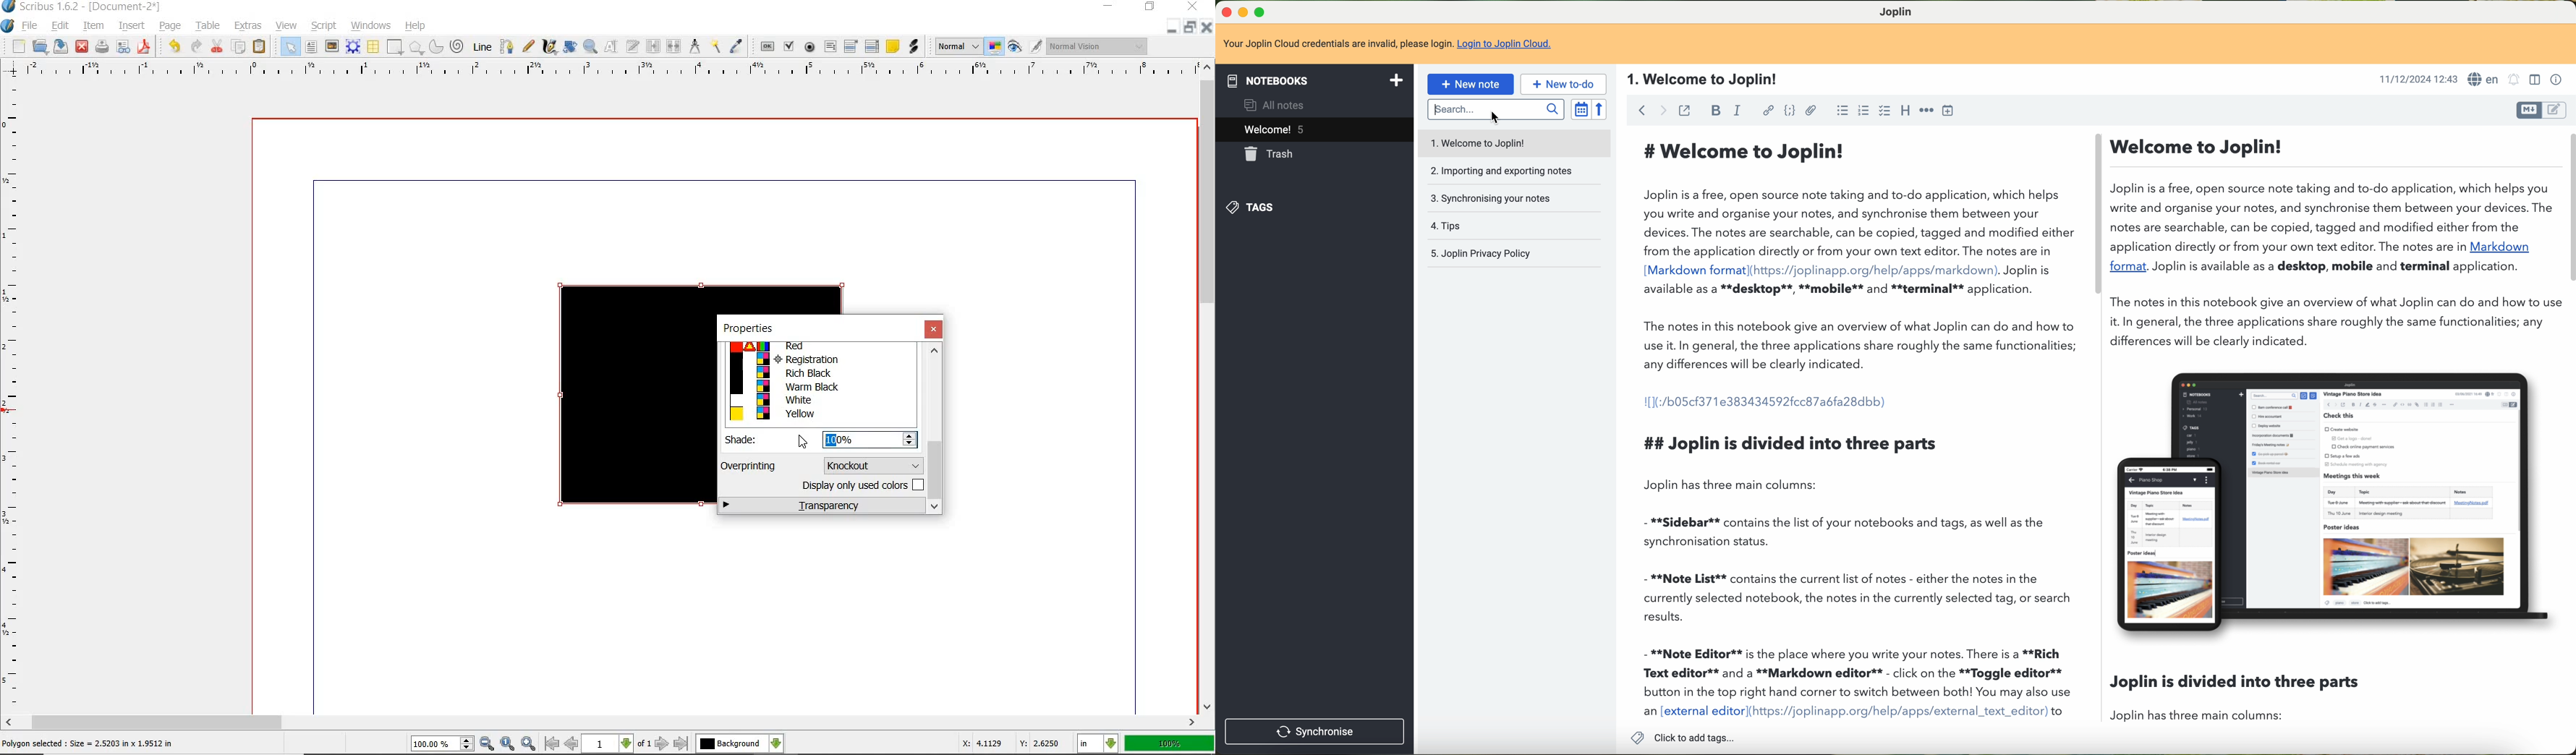 This screenshot has height=756, width=2576. I want to click on paste, so click(260, 48).